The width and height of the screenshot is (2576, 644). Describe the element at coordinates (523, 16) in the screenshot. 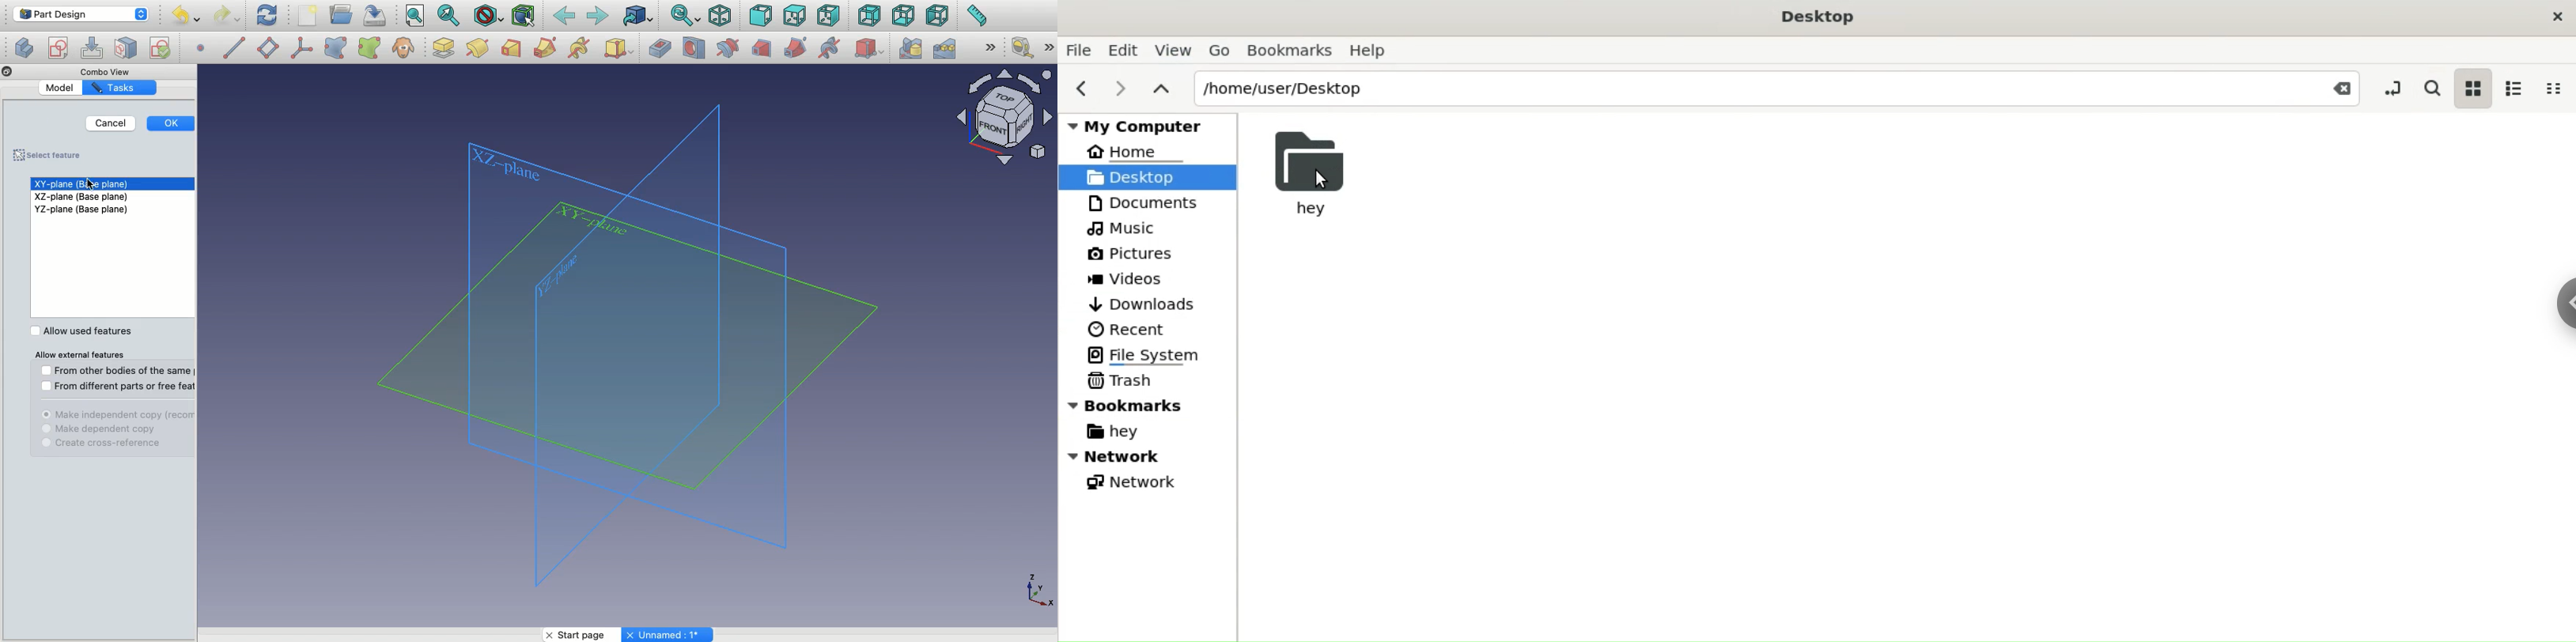

I see `Bounding Box` at that location.